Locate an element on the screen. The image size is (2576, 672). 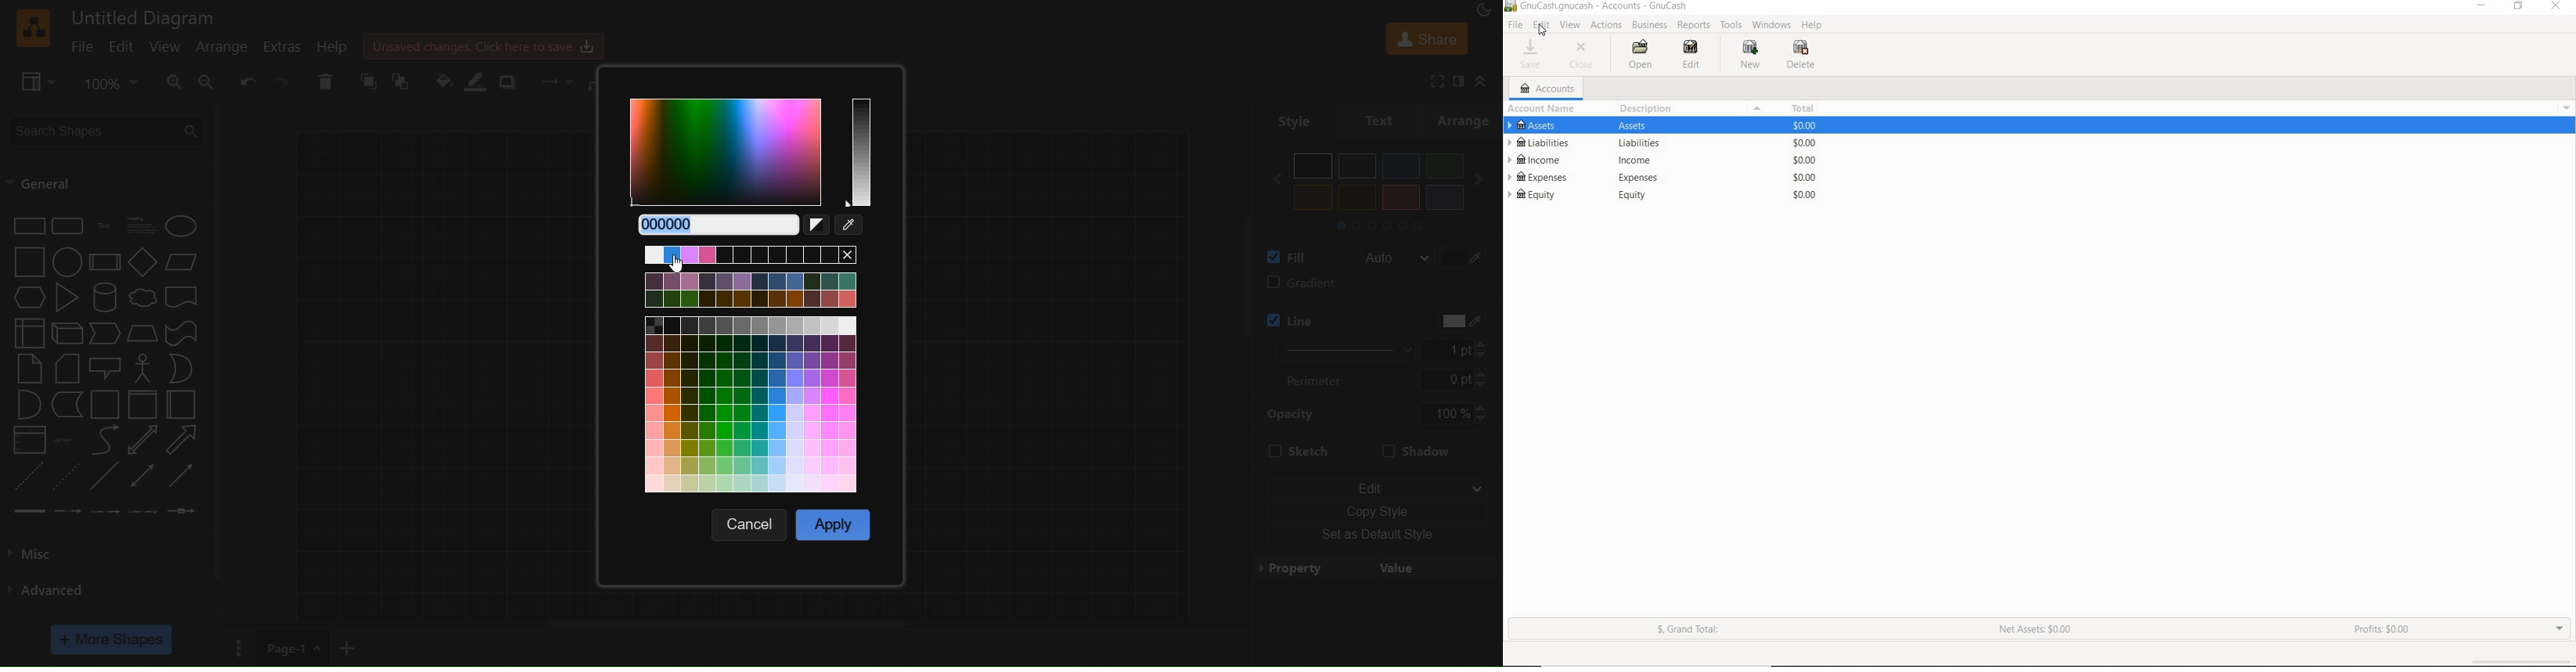
rounded rectangle is located at coordinates (67, 226).